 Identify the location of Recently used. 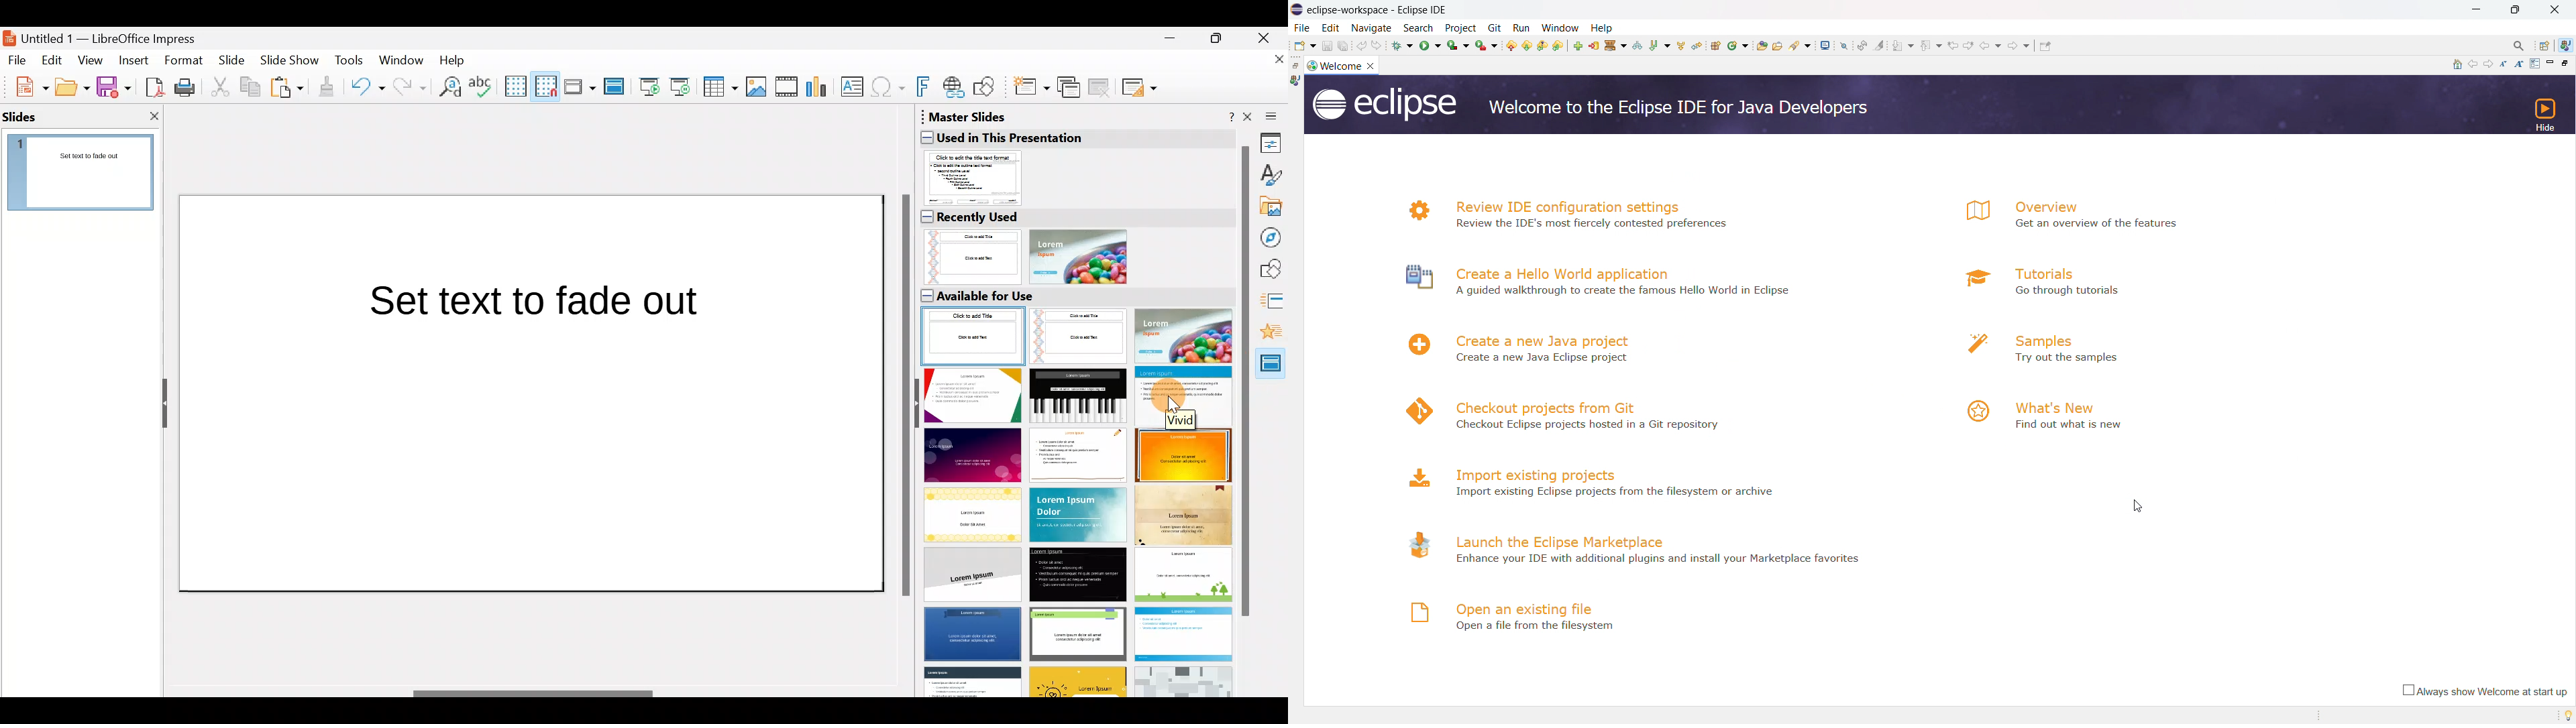
(1069, 245).